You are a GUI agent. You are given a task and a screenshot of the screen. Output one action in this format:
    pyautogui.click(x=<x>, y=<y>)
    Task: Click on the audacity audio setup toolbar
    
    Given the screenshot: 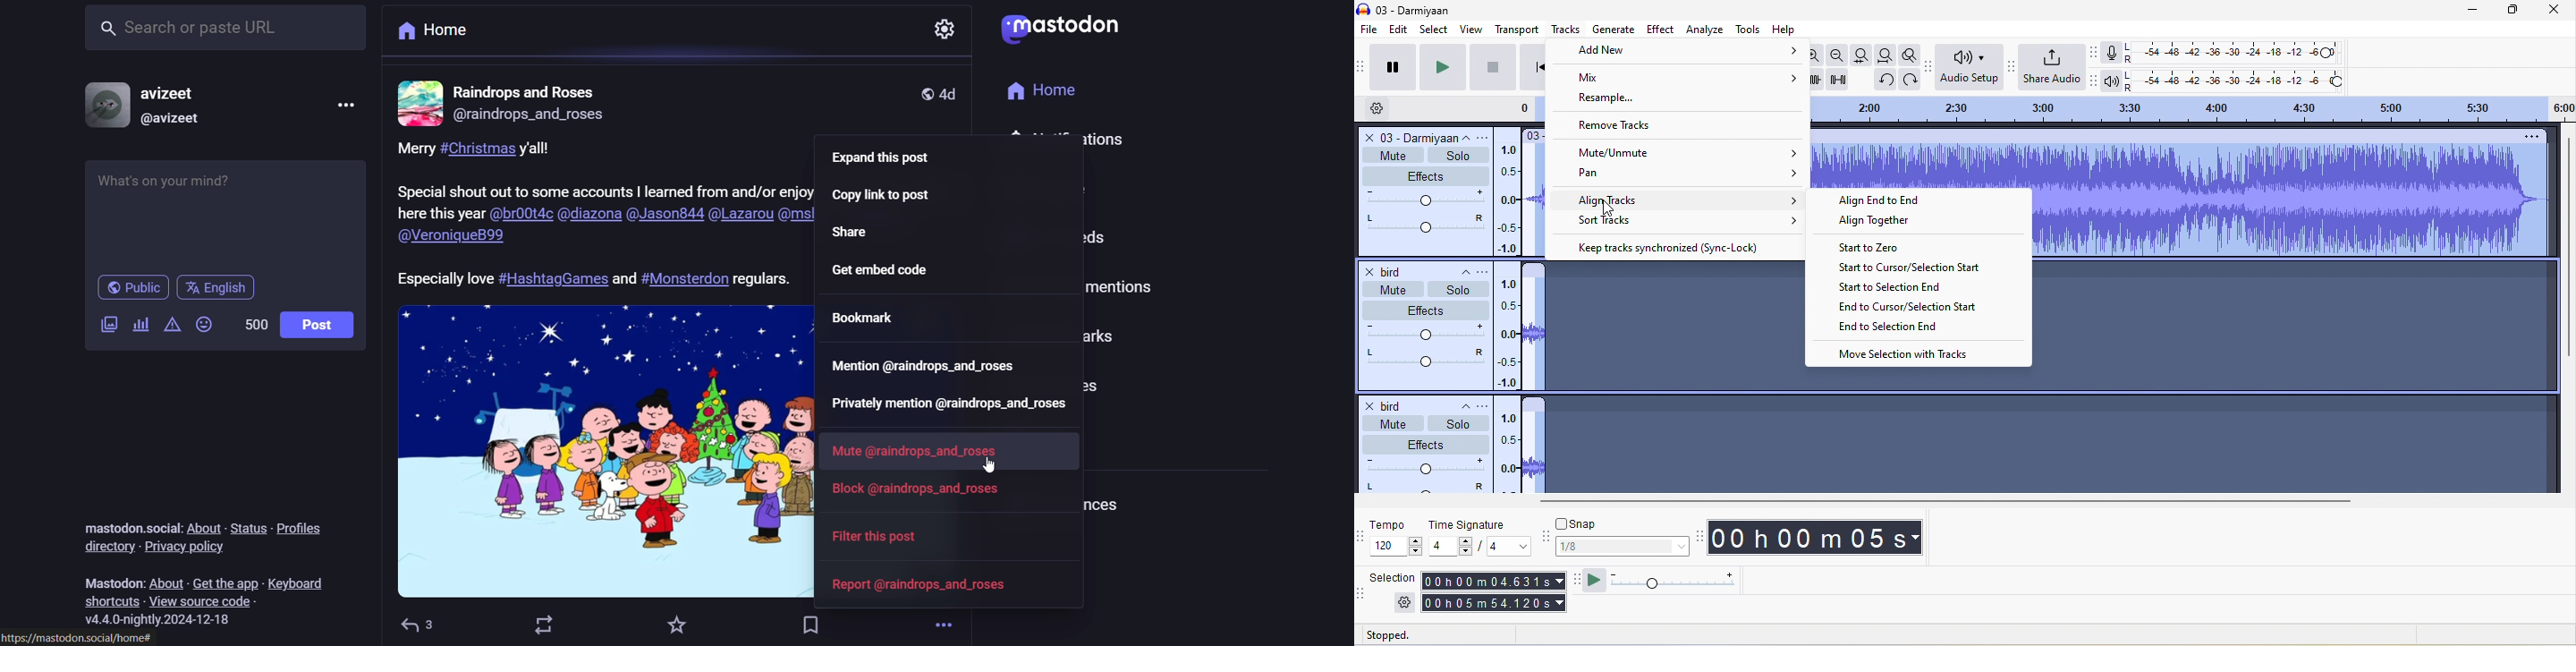 What is the action you would take?
    pyautogui.click(x=1934, y=65)
    